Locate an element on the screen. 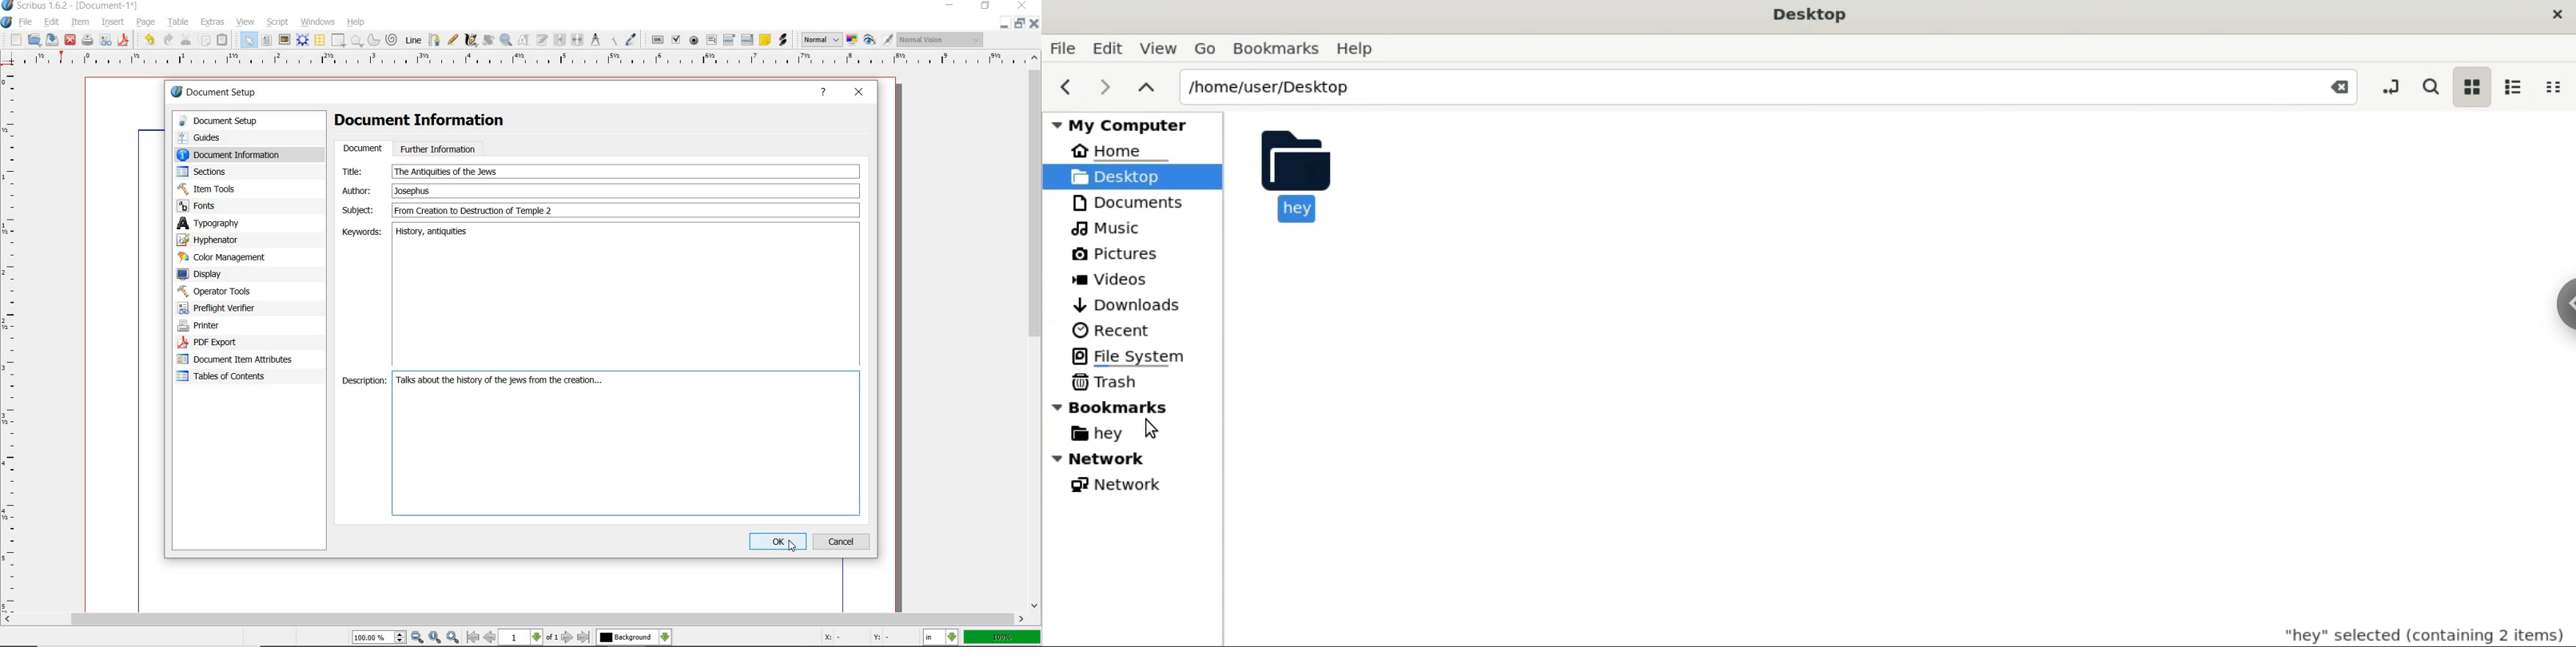 The image size is (2576, 672). image frame is located at coordinates (285, 39).